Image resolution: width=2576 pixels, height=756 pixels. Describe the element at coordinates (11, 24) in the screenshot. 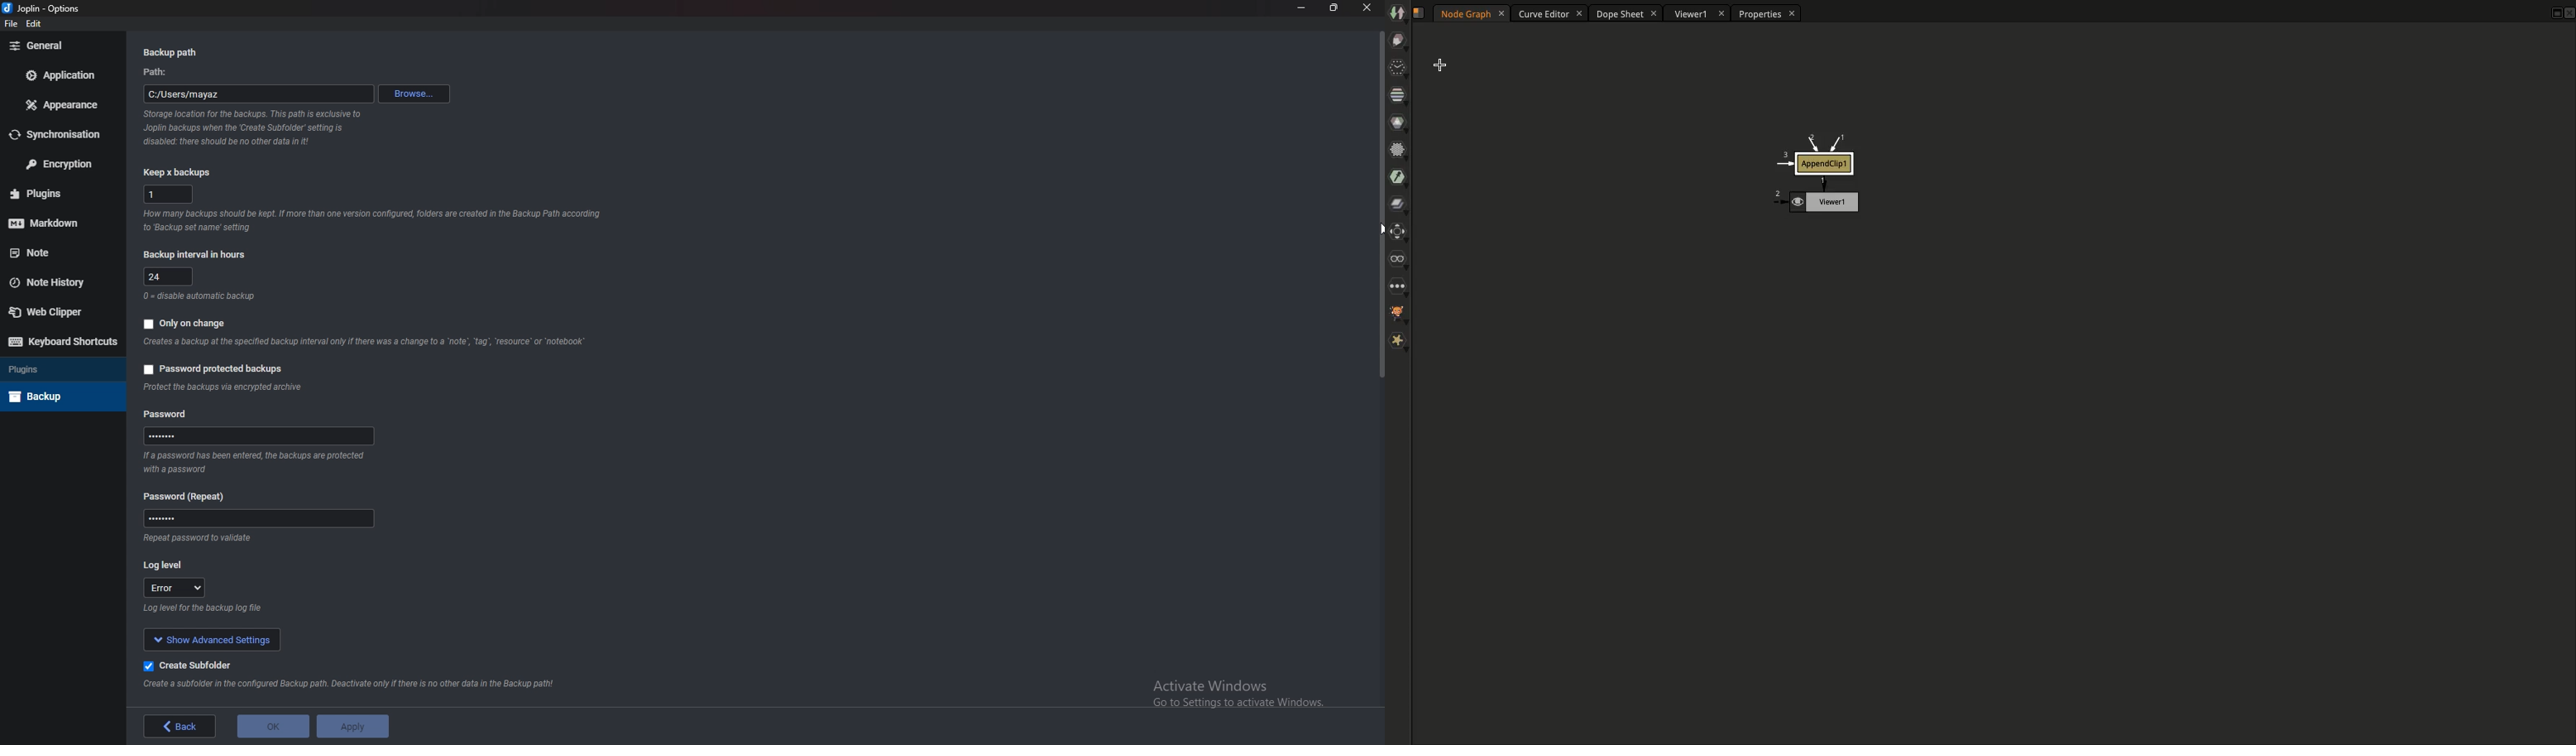

I see `file` at that location.